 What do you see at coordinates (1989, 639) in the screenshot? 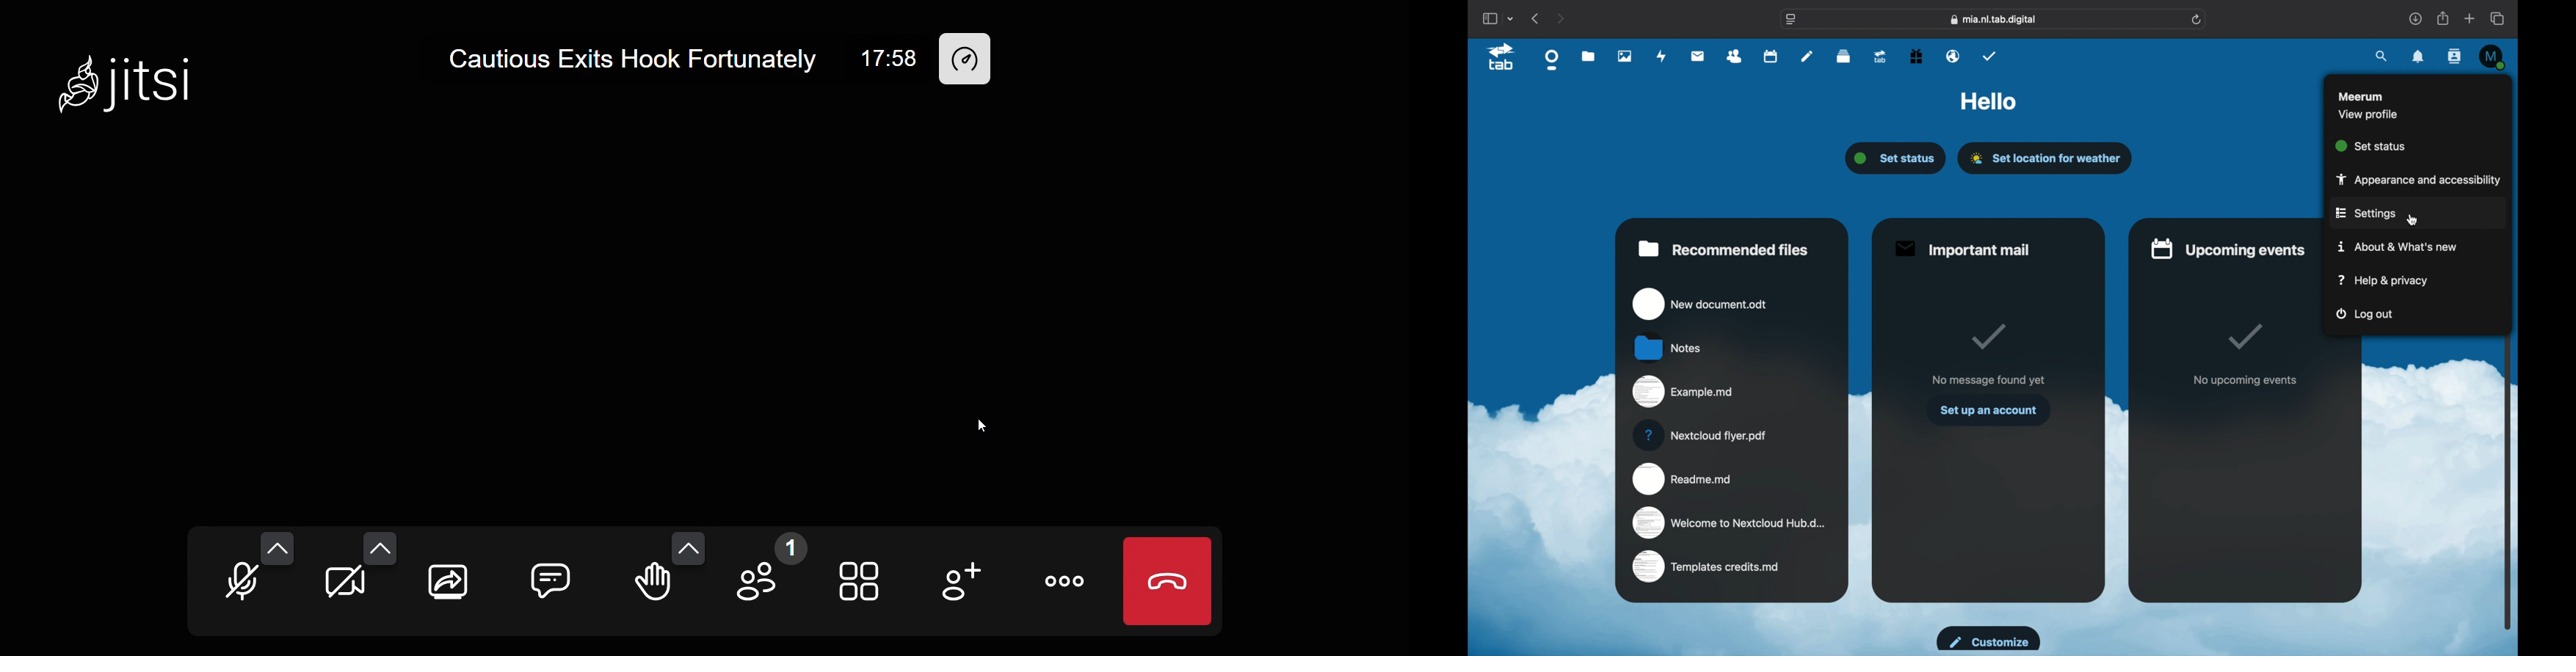
I see `customize` at bounding box center [1989, 639].